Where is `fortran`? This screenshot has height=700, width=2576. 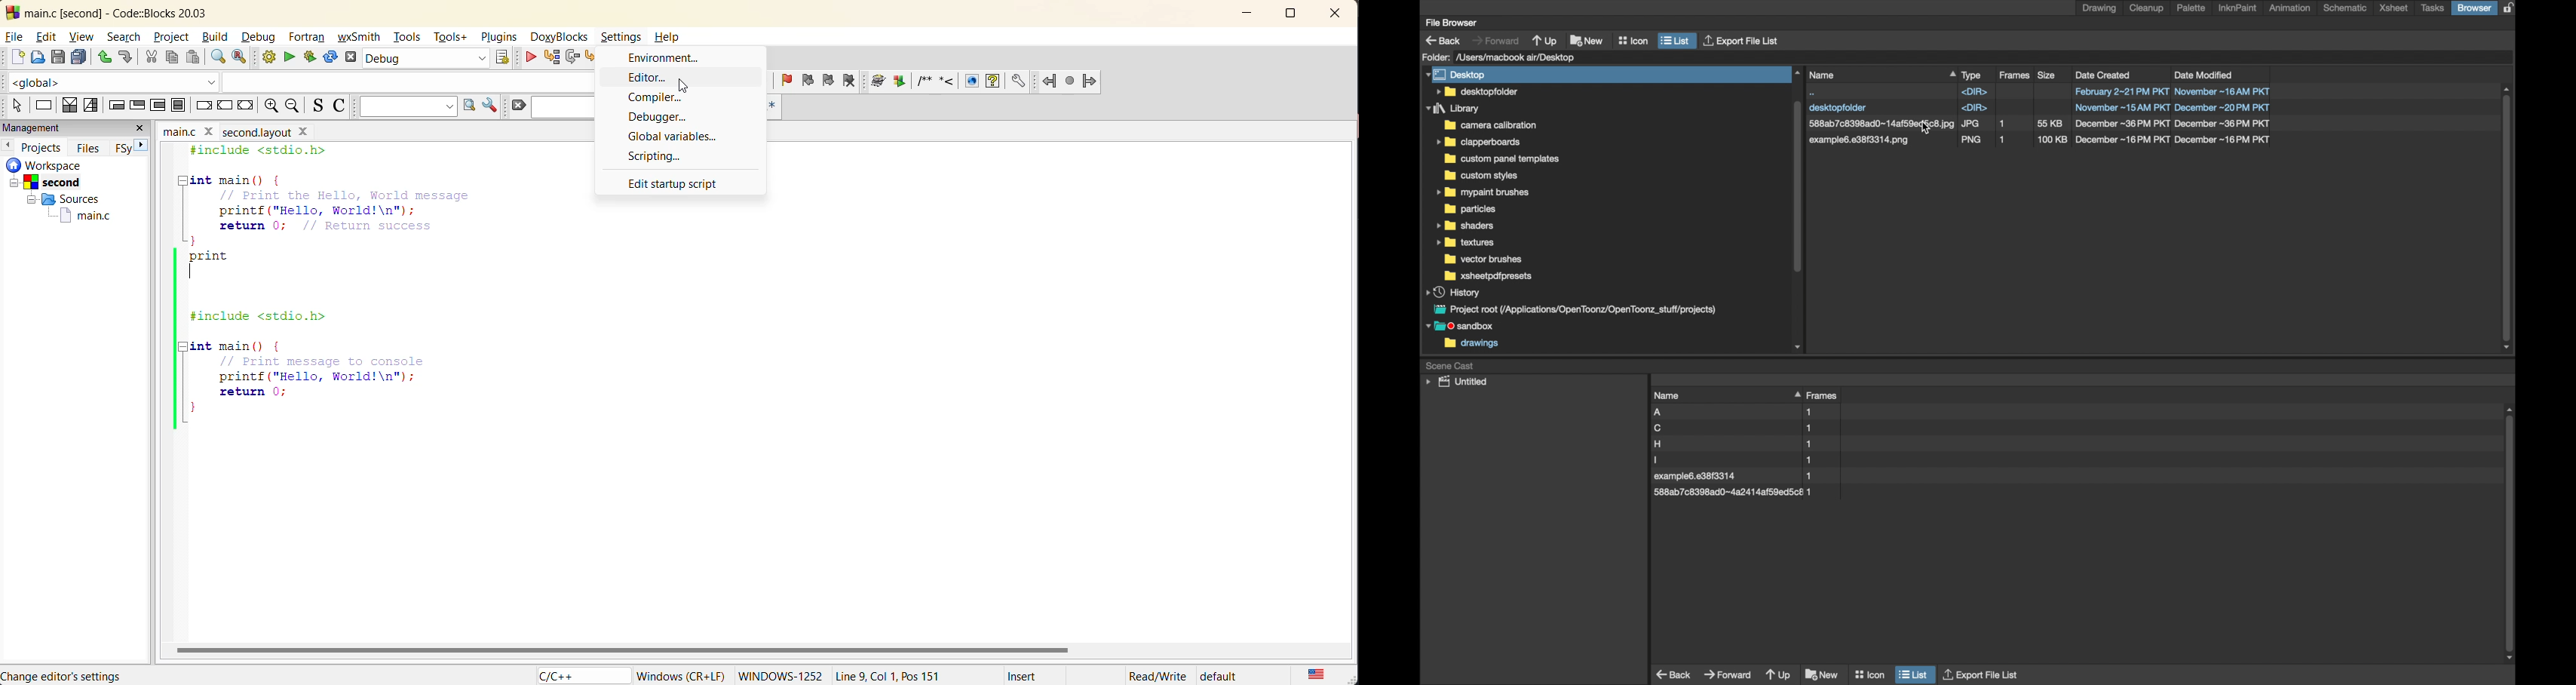 fortran is located at coordinates (309, 38).